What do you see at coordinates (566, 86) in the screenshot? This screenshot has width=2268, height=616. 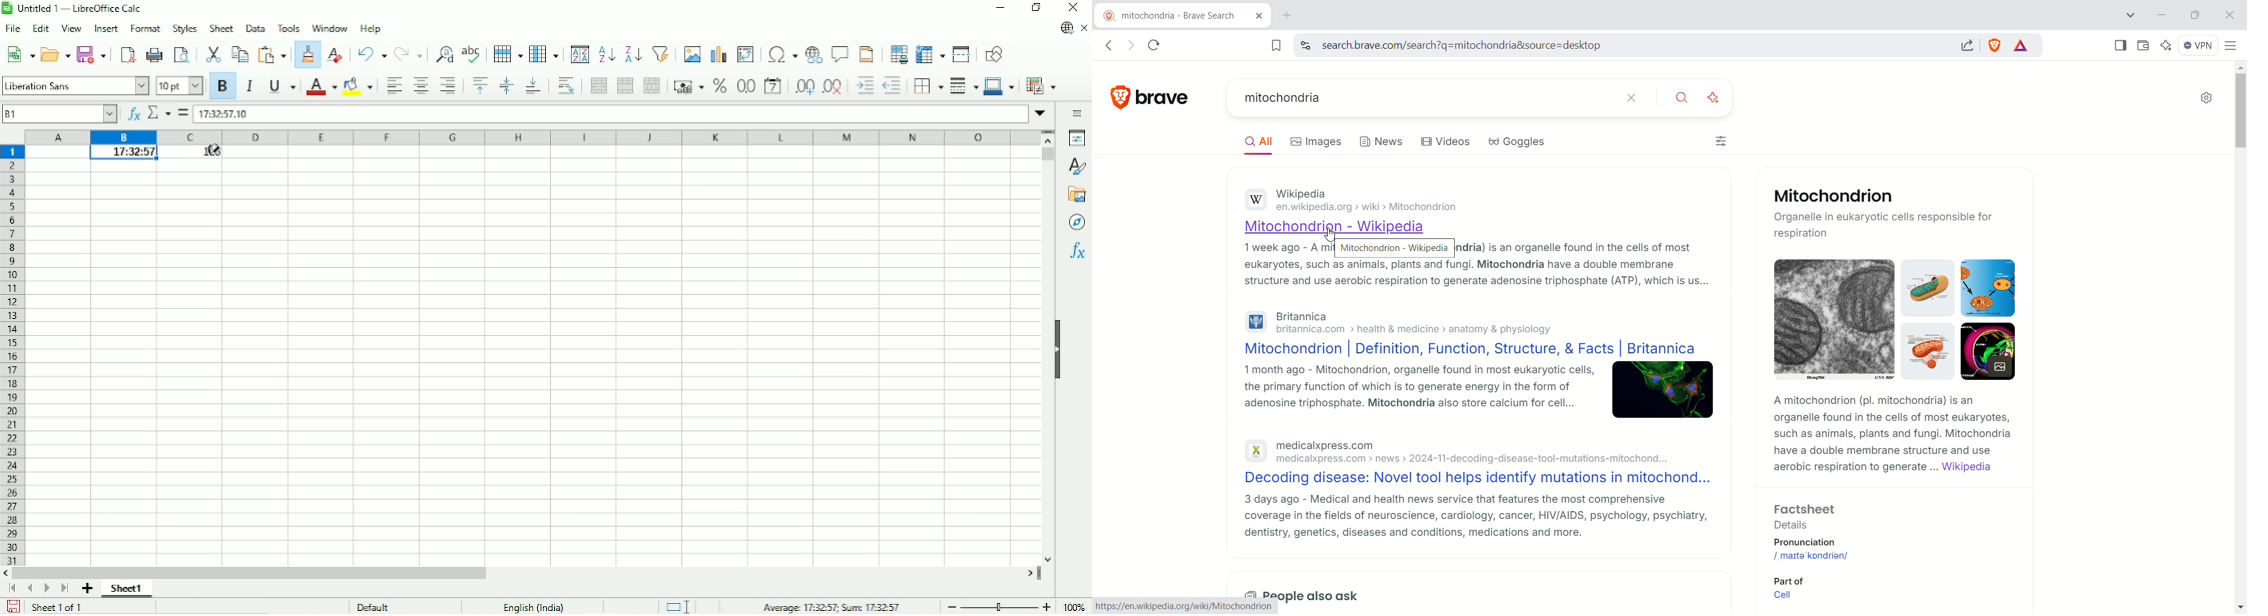 I see `Wrap text` at bounding box center [566, 86].